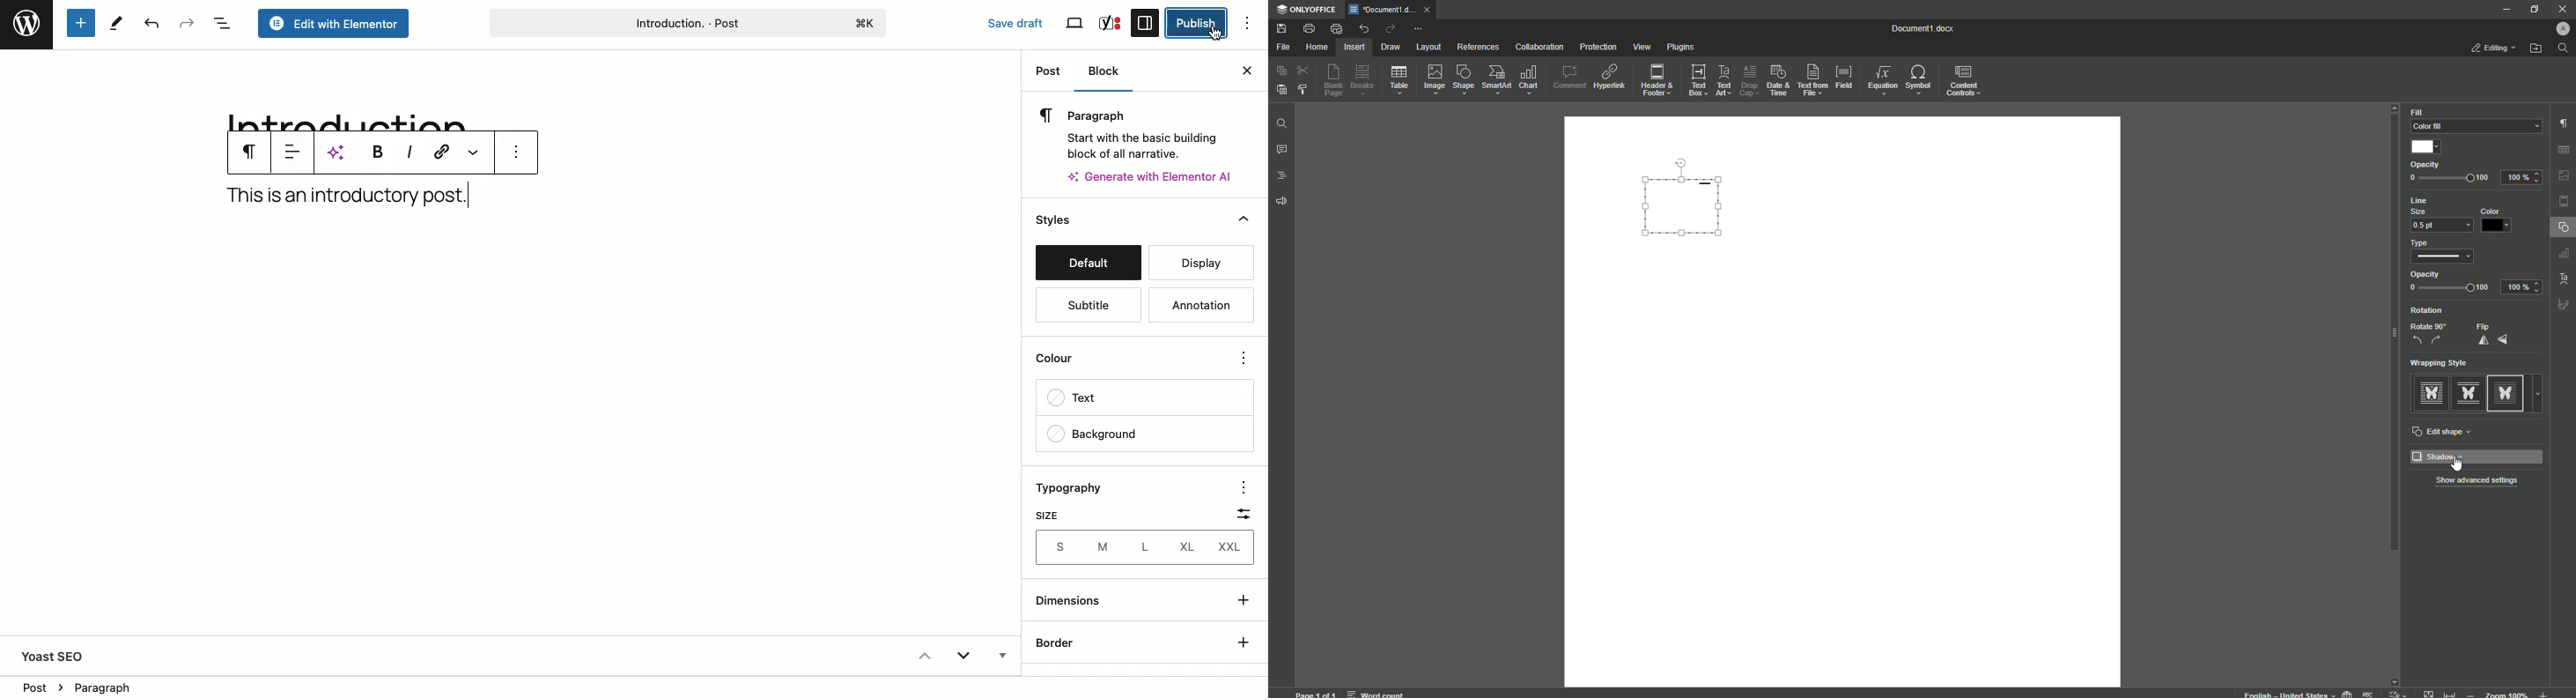 The height and width of the screenshot is (700, 2576). I want to click on Edit Shape, so click(2445, 432).